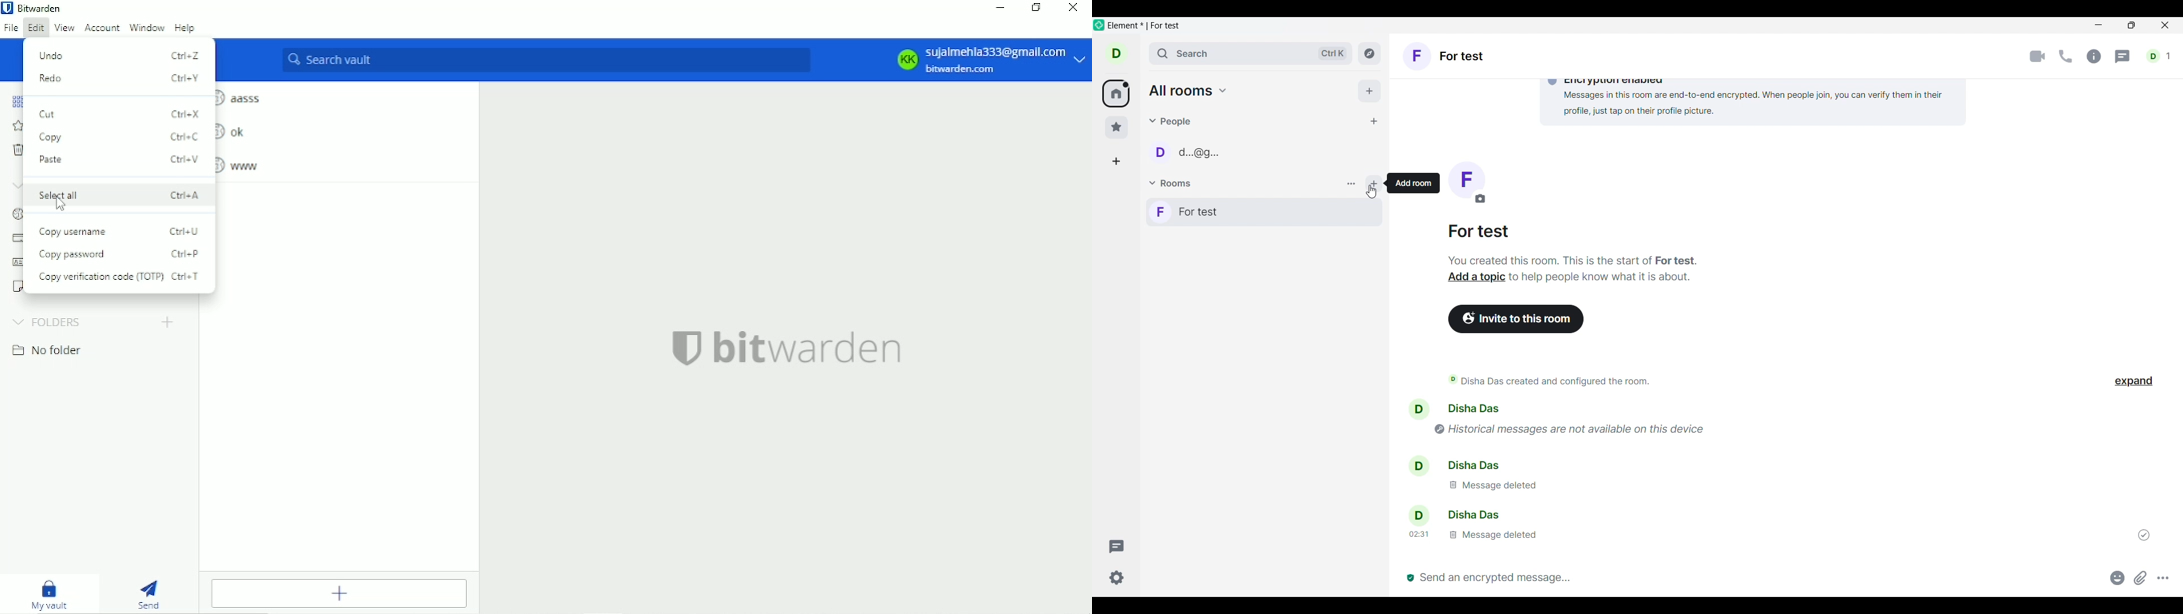  What do you see at coordinates (34, 28) in the screenshot?
I see `Edit` at bounding box center [34, 28].